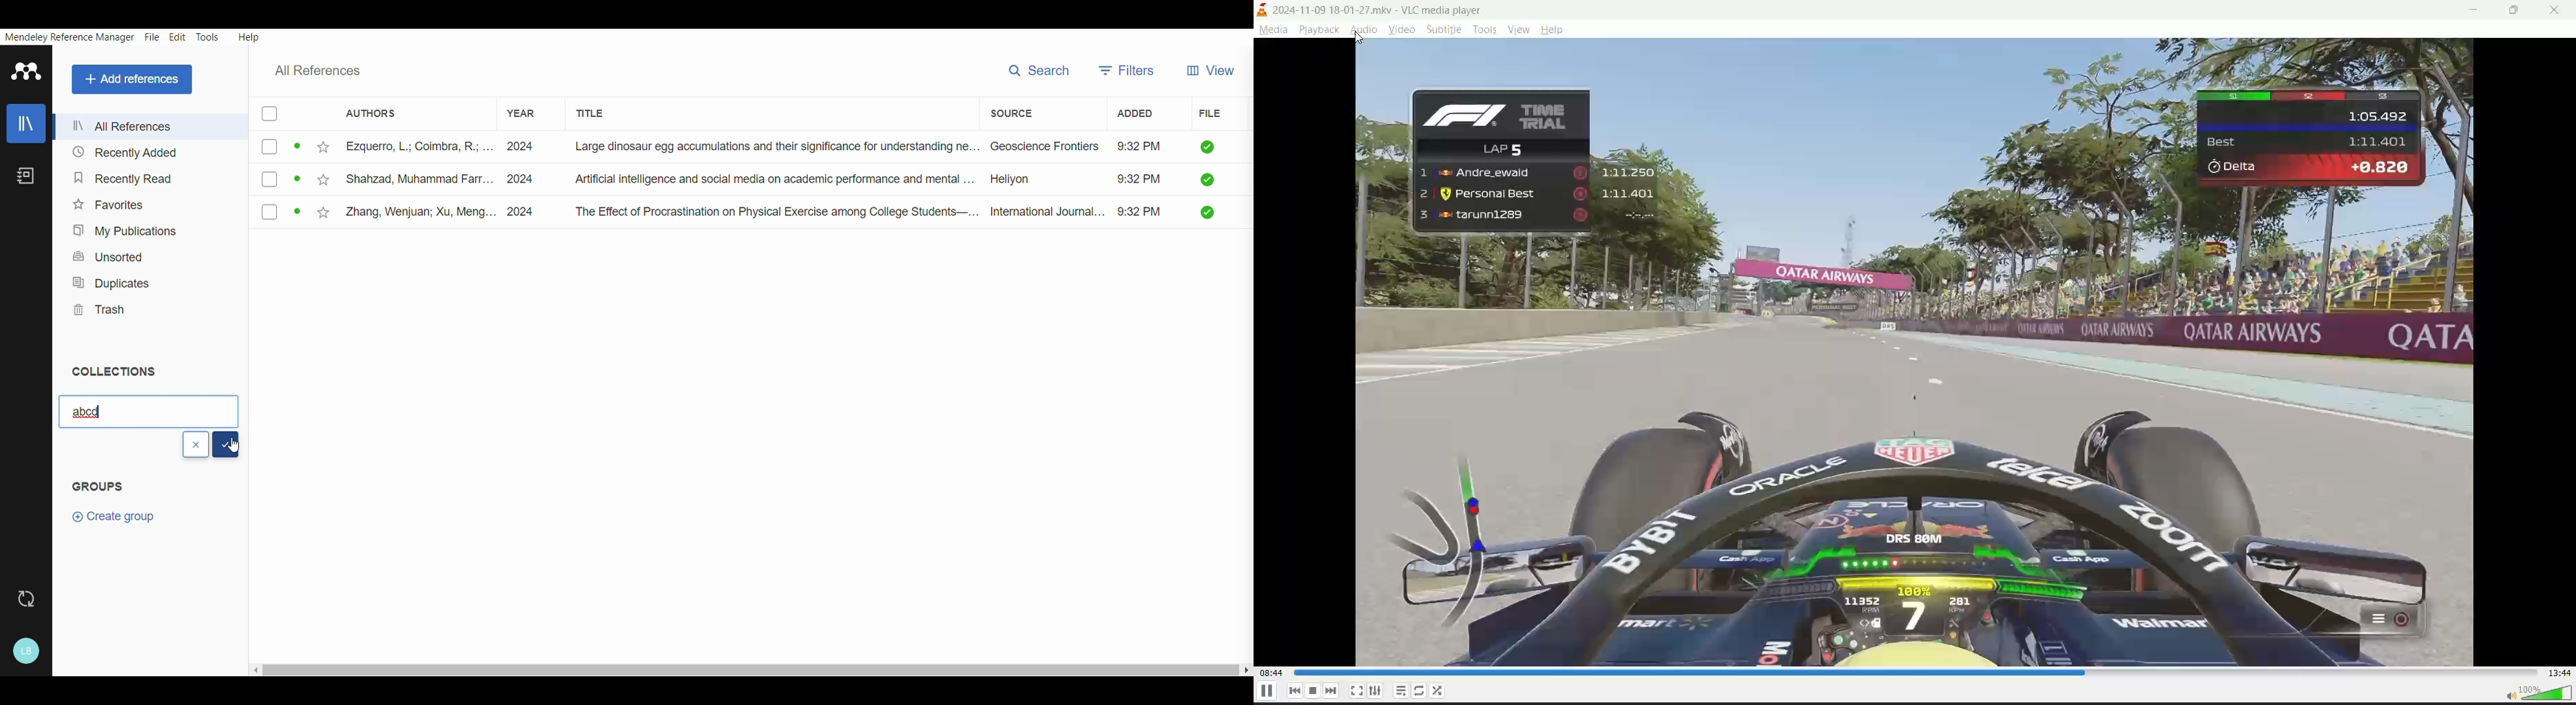  What do you see at coordinates (281, 178) in the screenshot?
I see `checkbox` at bounding box center [281, 178].